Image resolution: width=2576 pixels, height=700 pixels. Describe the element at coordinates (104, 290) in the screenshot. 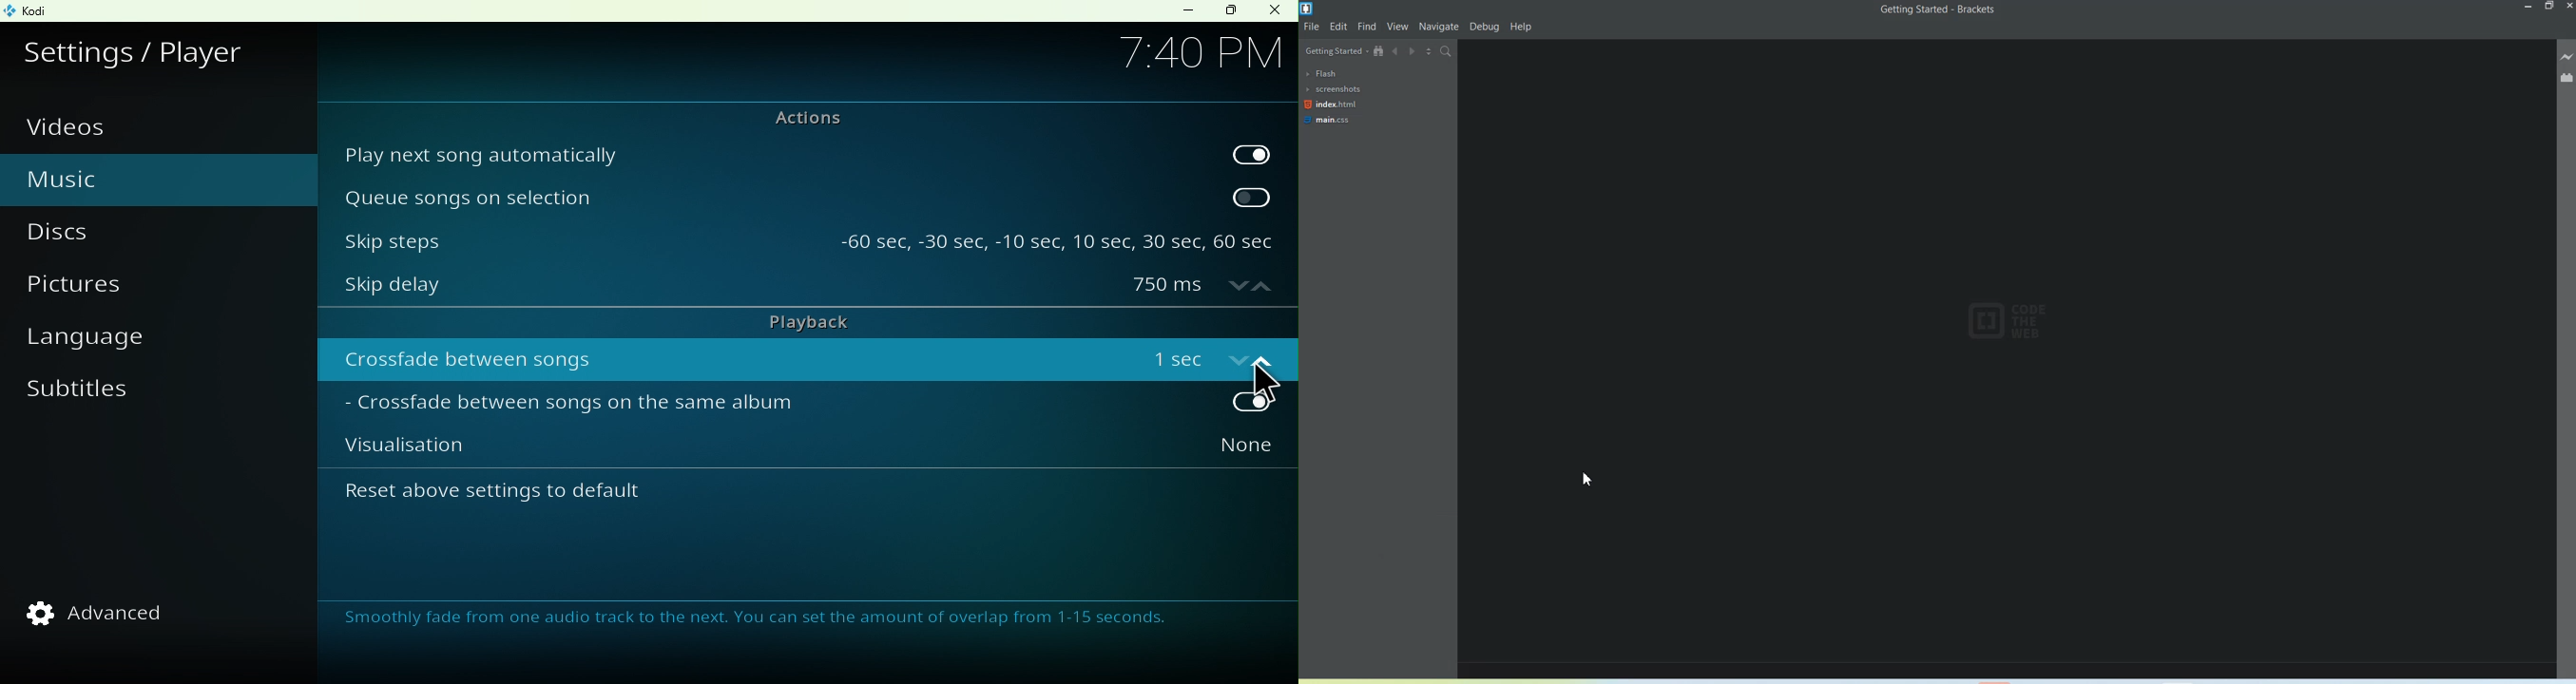

I see `Pictures` at that location.